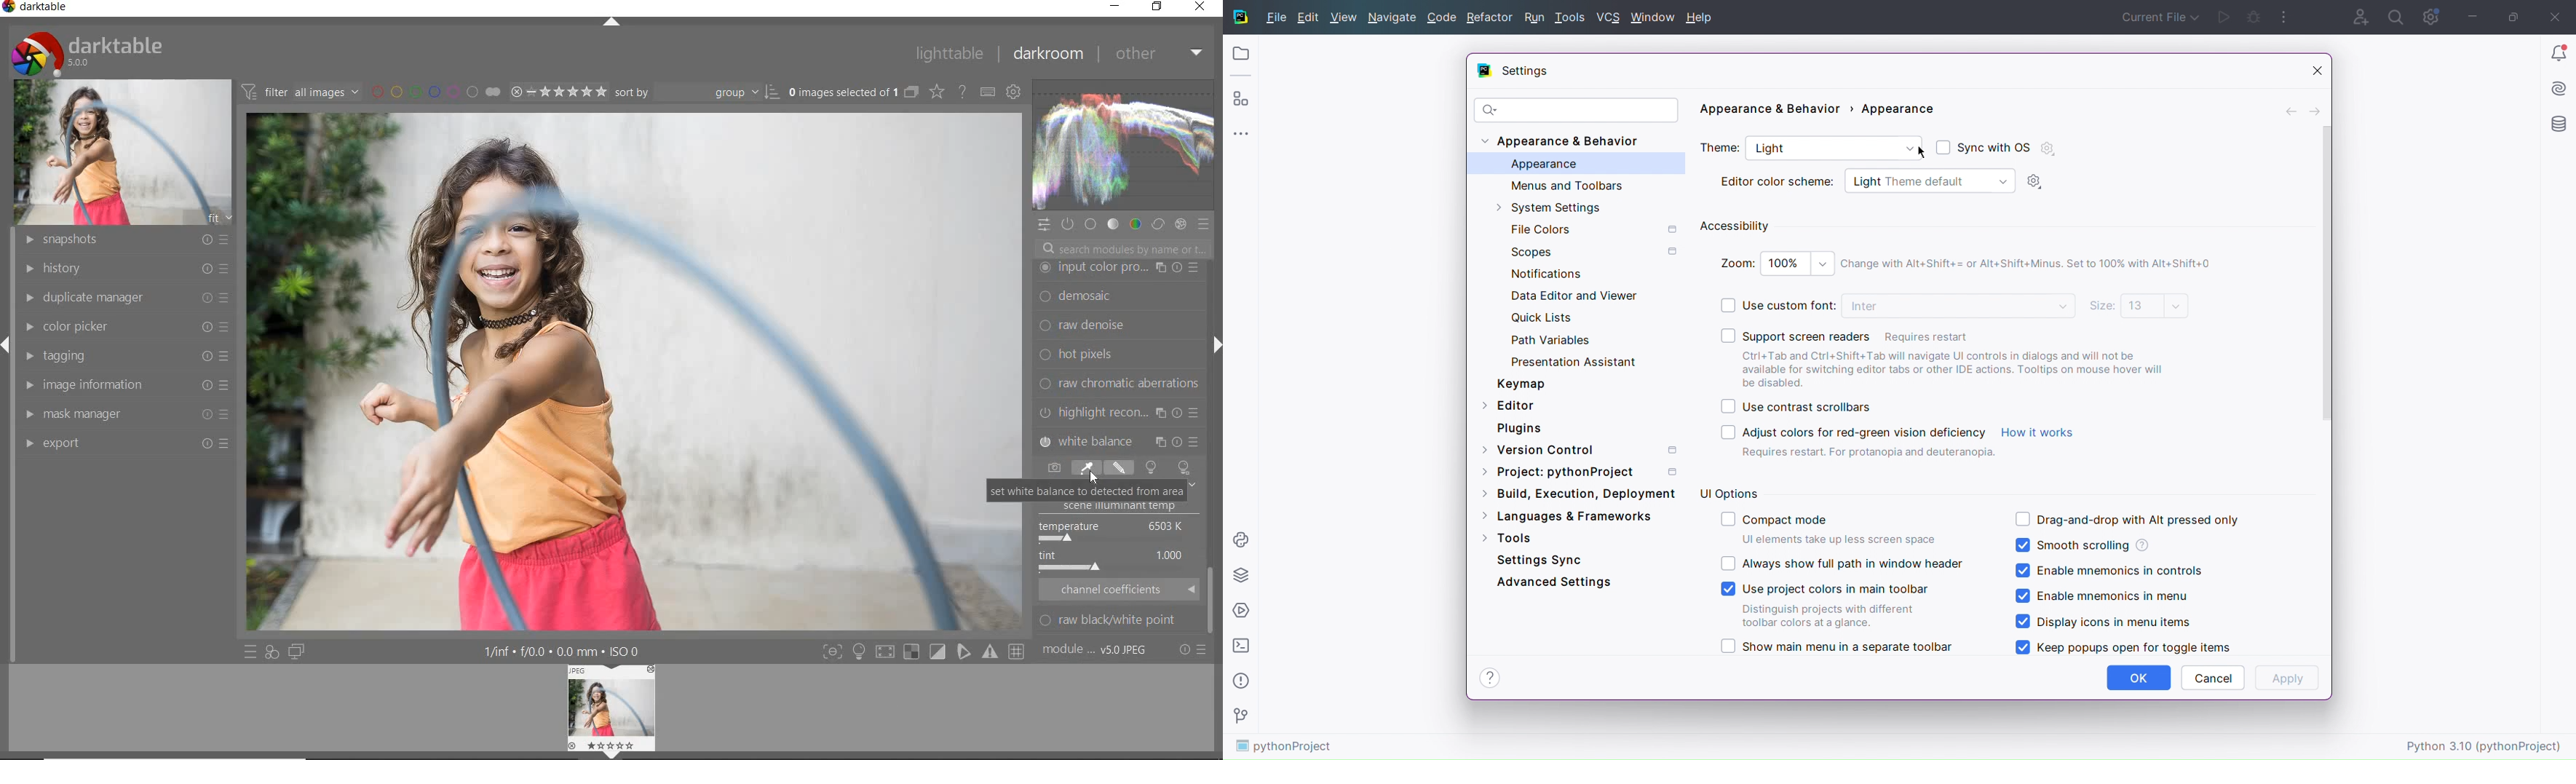  I want to click on split toning, so click(1119, 440).